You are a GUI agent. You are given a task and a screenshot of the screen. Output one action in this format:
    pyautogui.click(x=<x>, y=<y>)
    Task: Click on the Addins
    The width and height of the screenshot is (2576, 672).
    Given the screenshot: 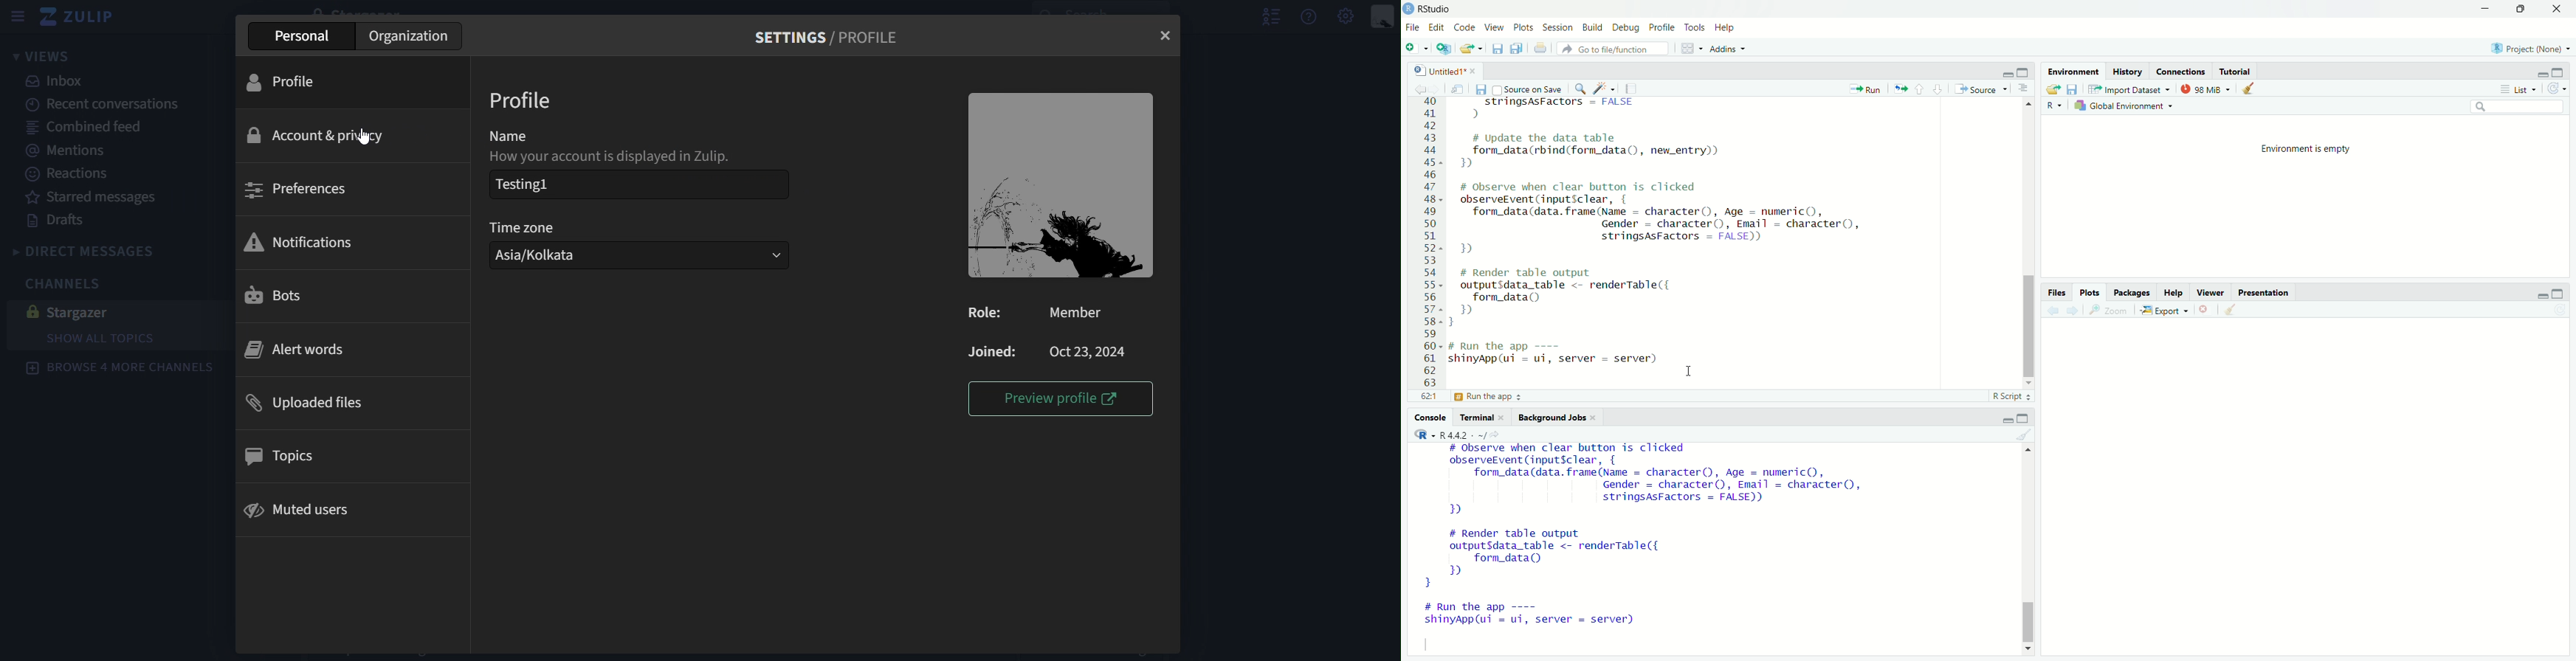 What is the action you would take?
    pyautogui.click(x=1728, y=47)
    